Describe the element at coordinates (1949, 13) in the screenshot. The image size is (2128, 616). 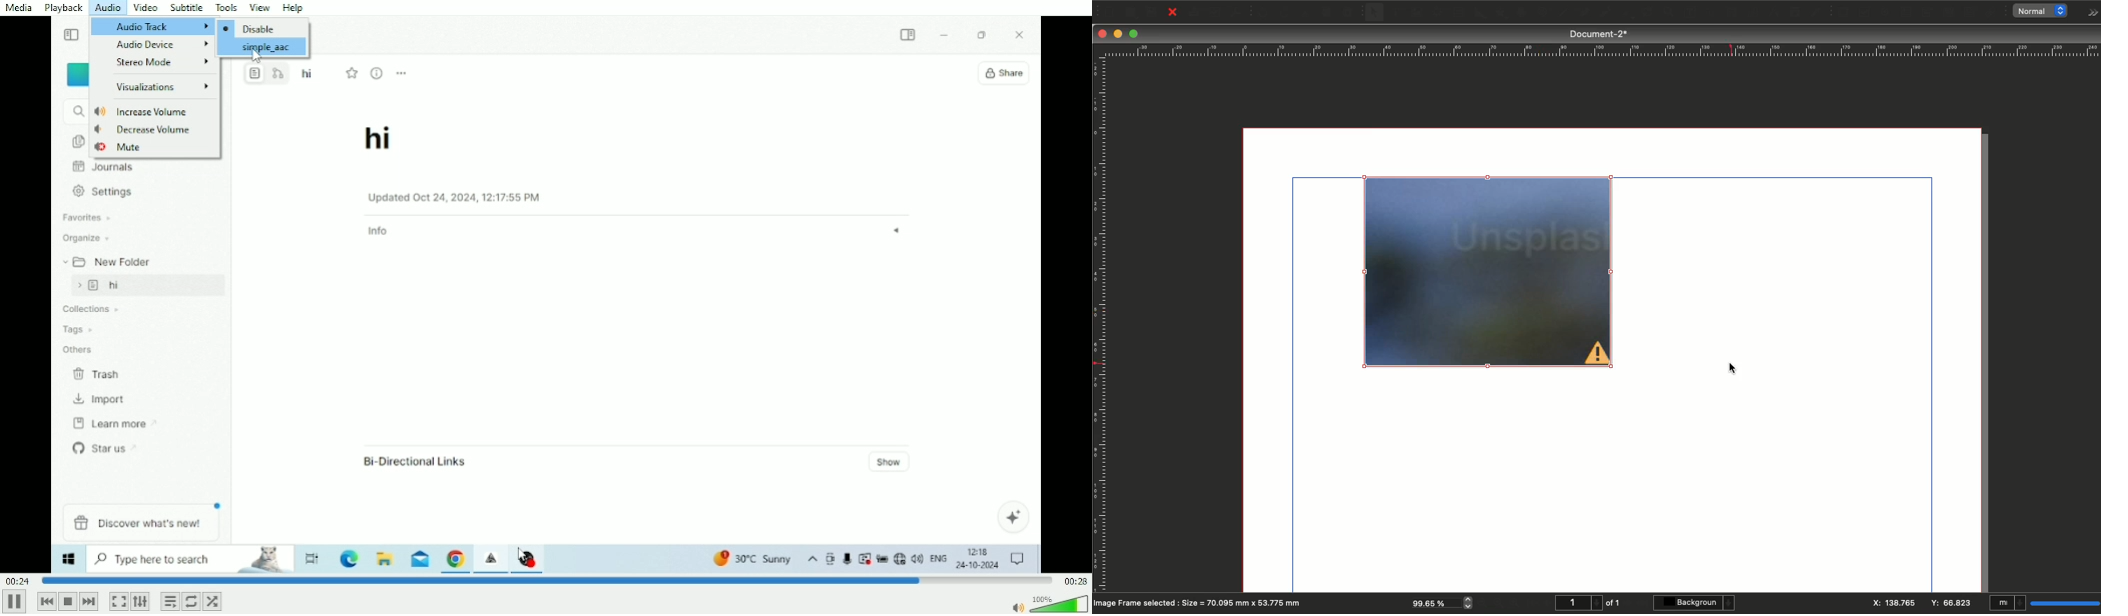
I see `PDF list box` at that location.